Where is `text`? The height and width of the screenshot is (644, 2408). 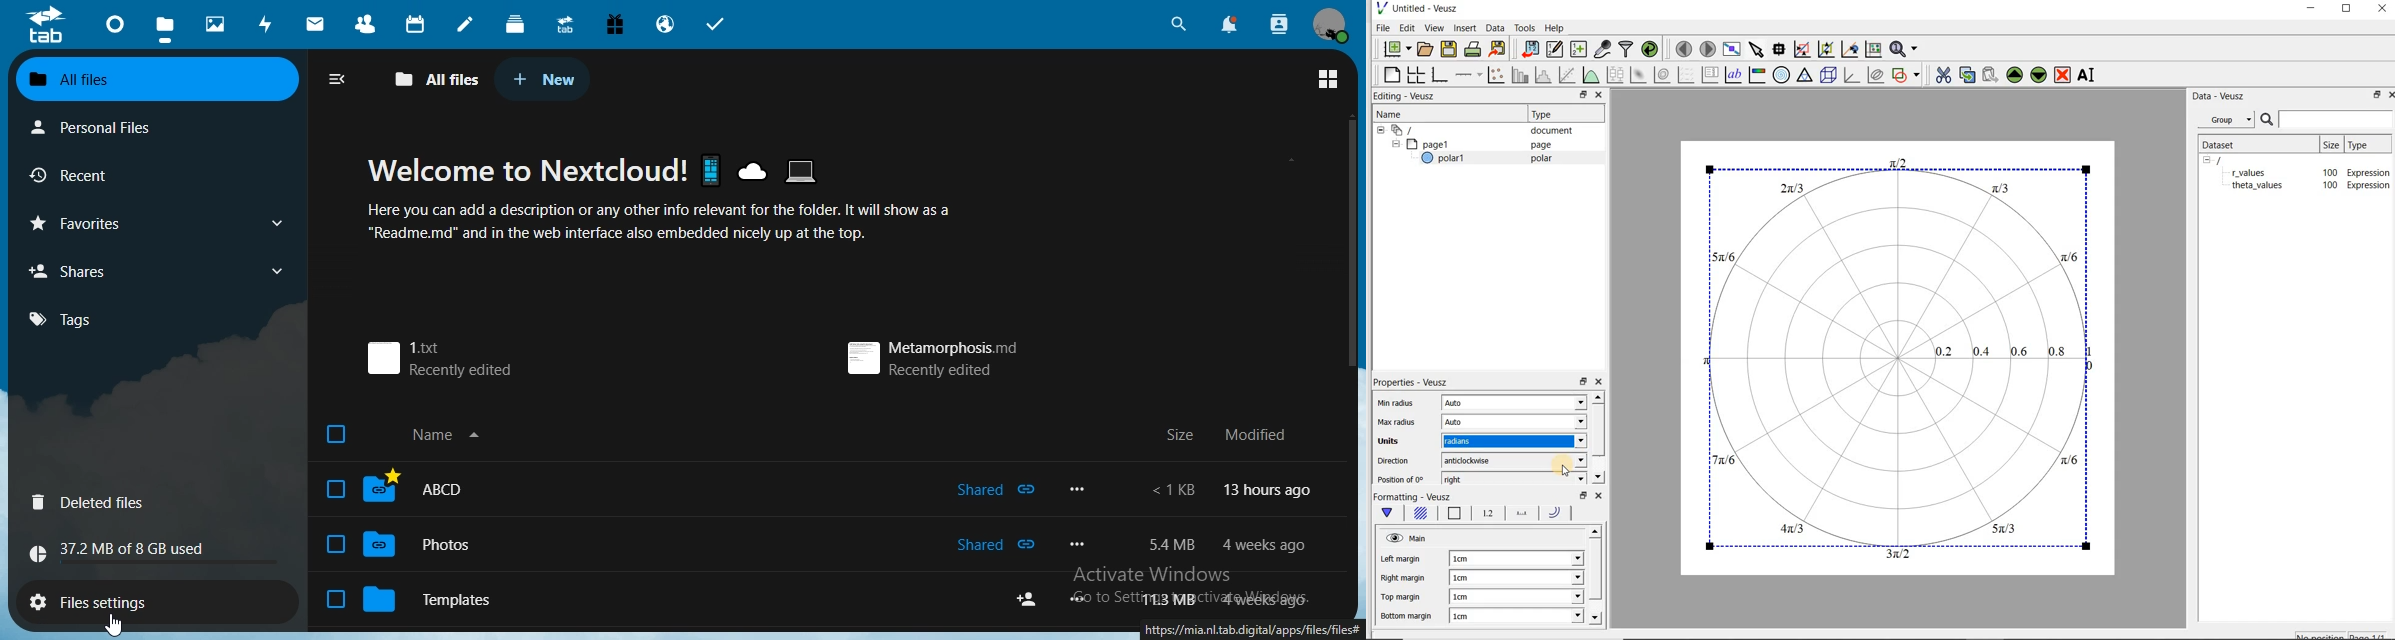 text is located at coordinates (1263, 598).